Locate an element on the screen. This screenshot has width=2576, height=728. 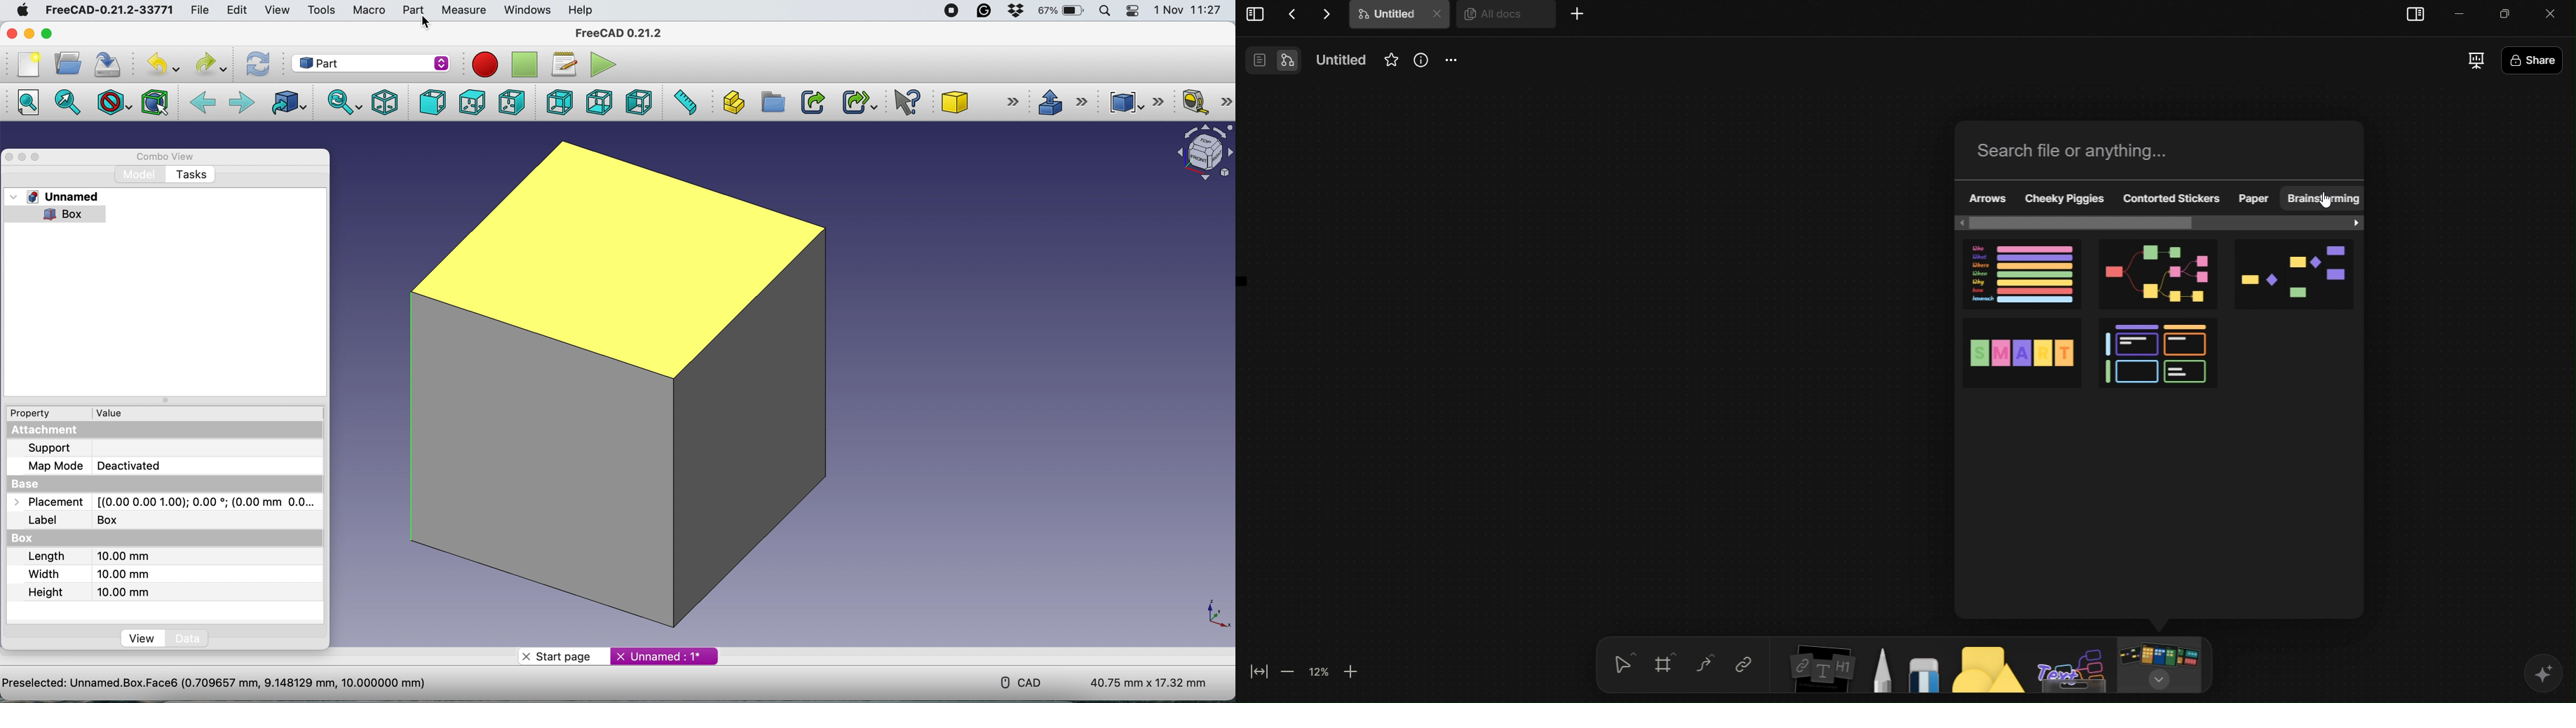
start page is located at coordinates (559, 657).